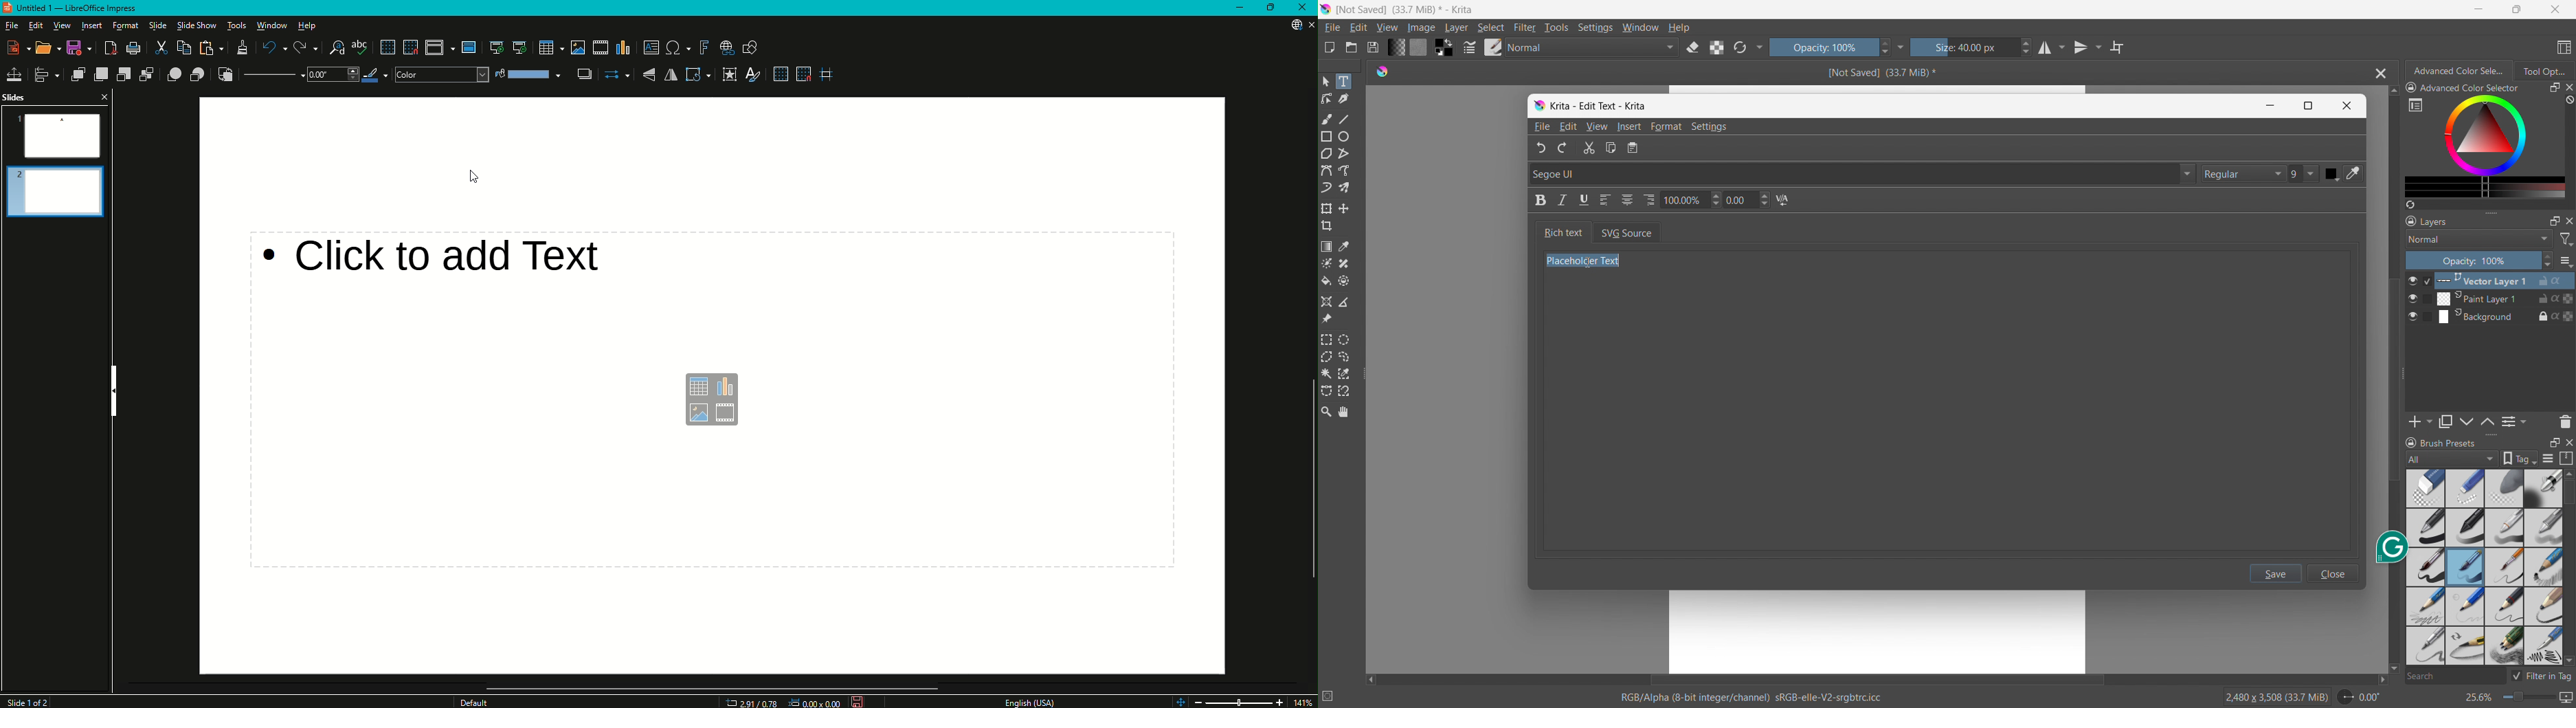  I want to click on Select Start and End, so click(617, 76).